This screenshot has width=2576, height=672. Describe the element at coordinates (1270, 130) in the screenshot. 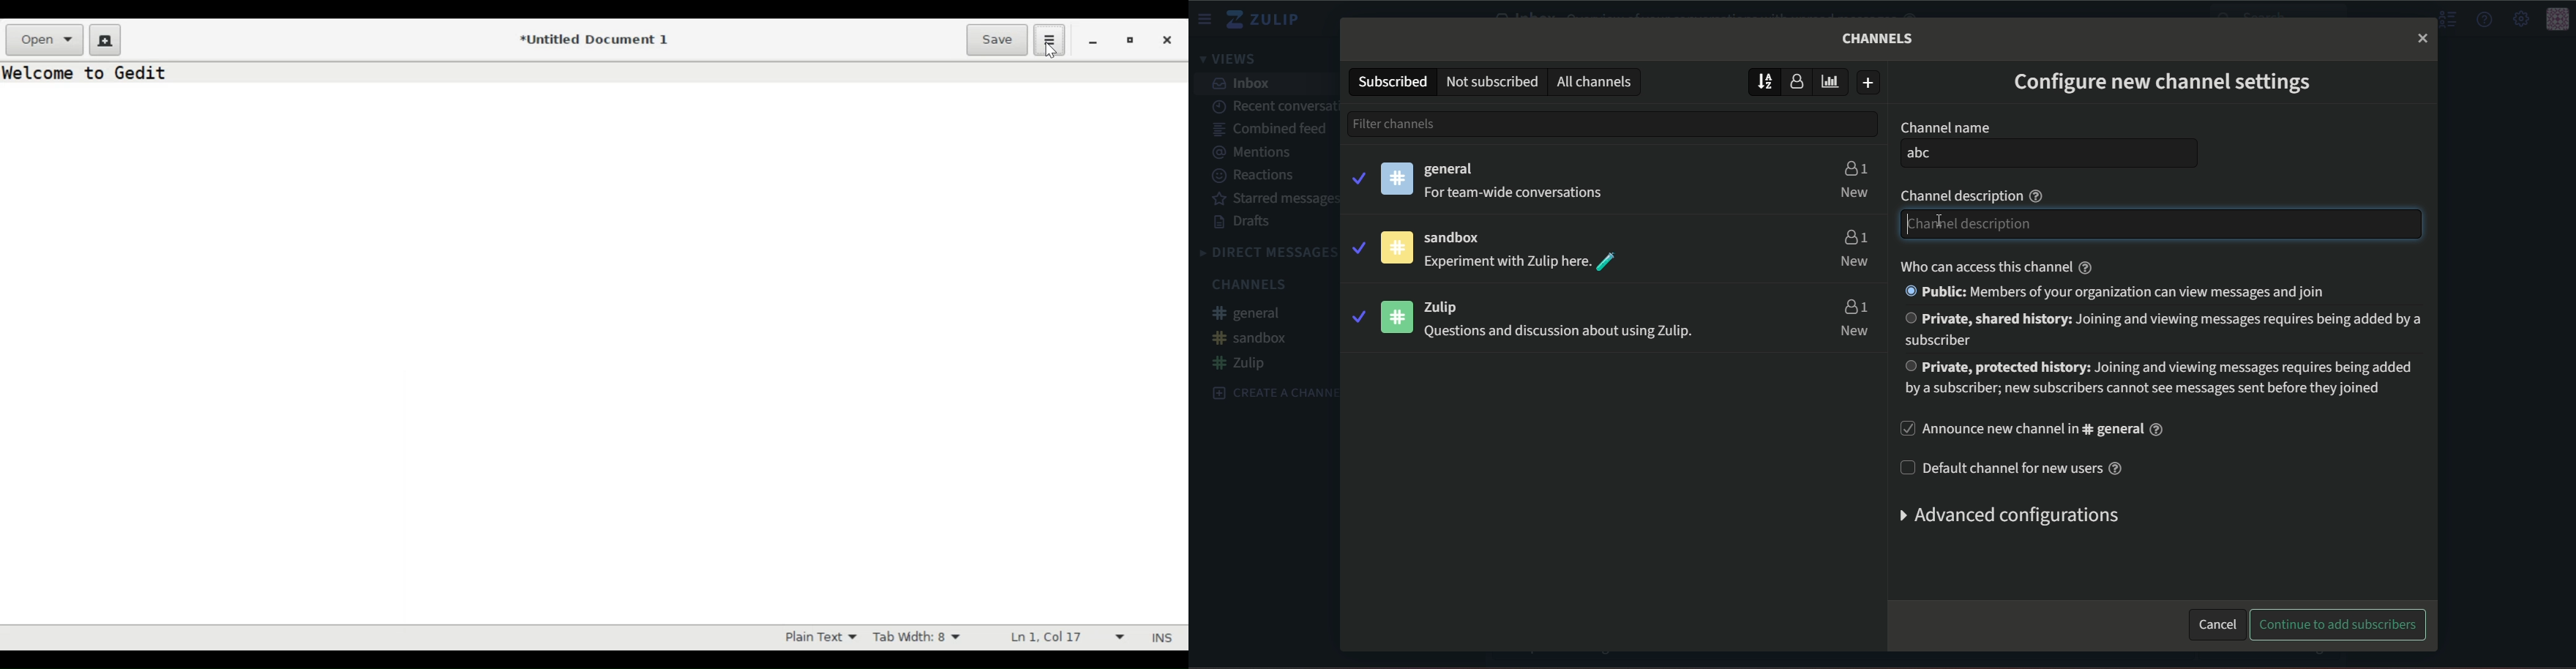

I see `combined feed` at that location.